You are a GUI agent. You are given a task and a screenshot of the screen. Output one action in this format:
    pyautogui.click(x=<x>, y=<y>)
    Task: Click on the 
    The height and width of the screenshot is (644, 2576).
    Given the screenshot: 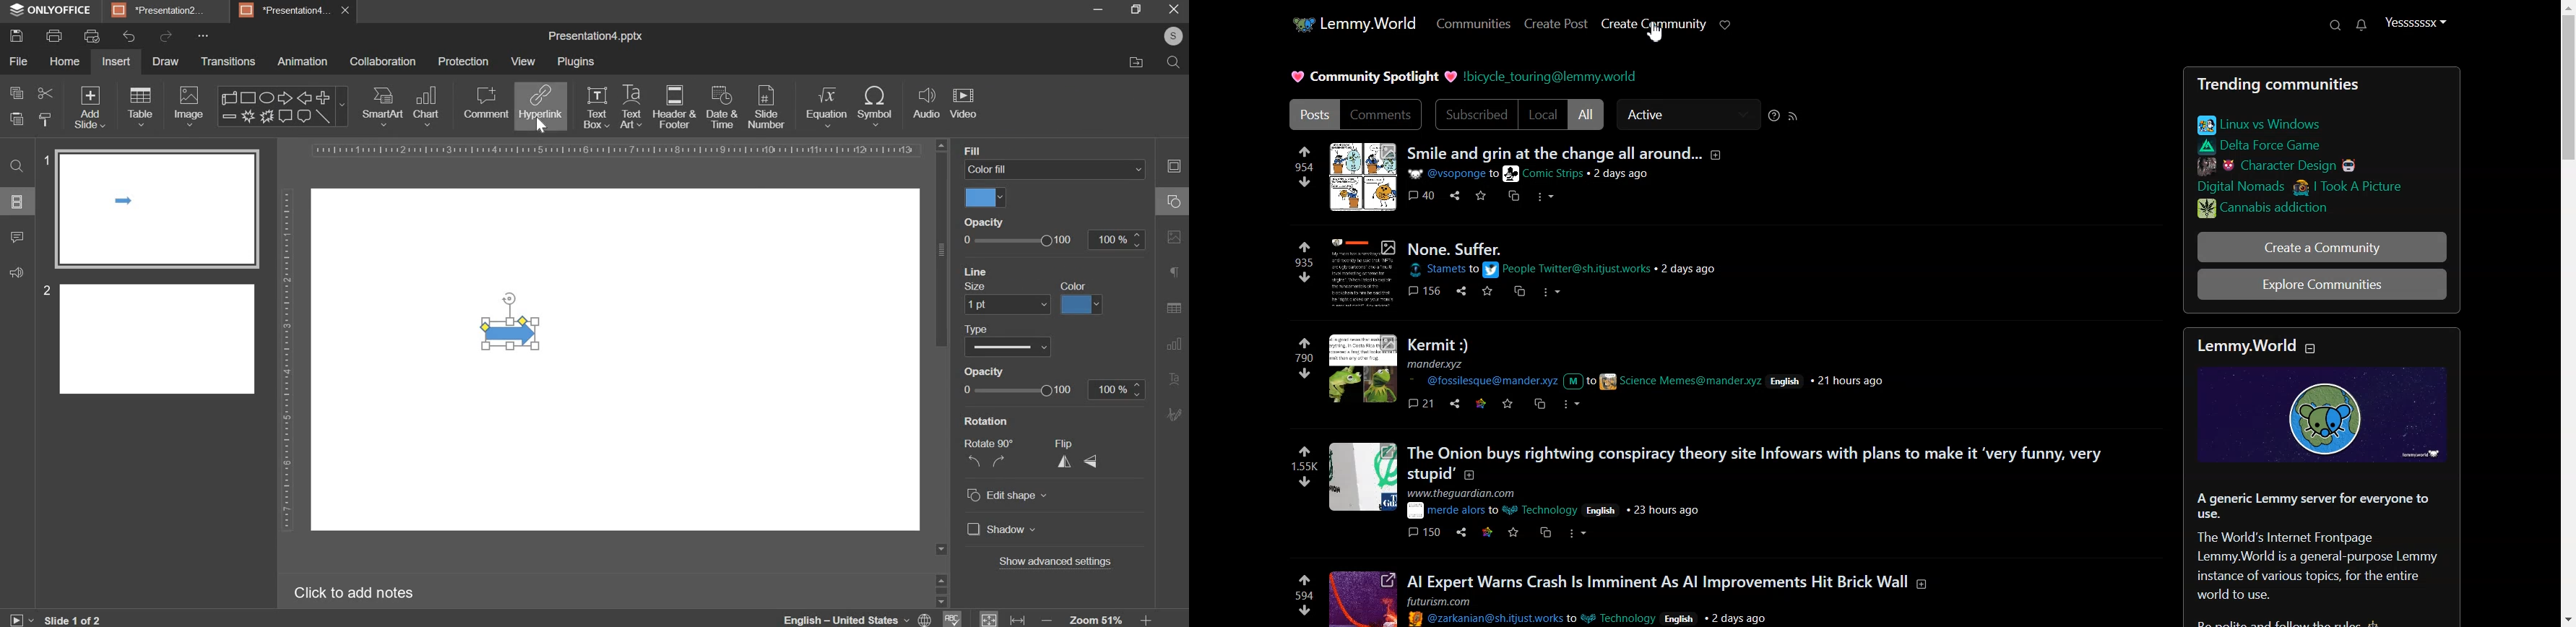 What is the action you would take?
    pyautogui.click(x=1013, y=374)
    